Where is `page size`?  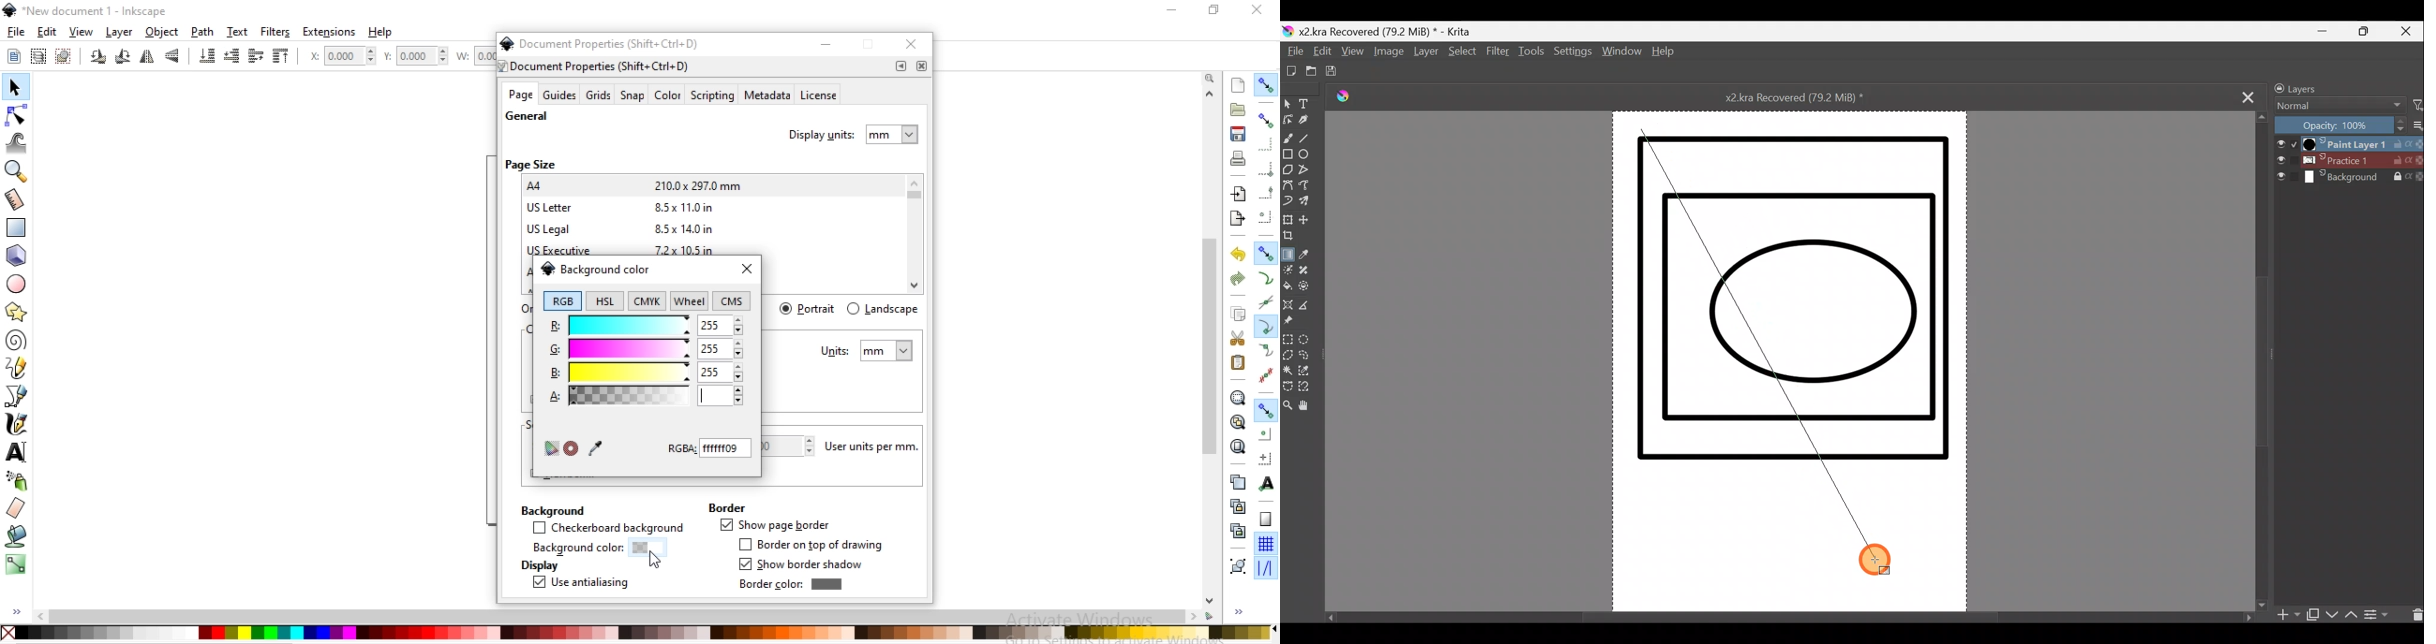 page size is located at coordinates (530, 164).